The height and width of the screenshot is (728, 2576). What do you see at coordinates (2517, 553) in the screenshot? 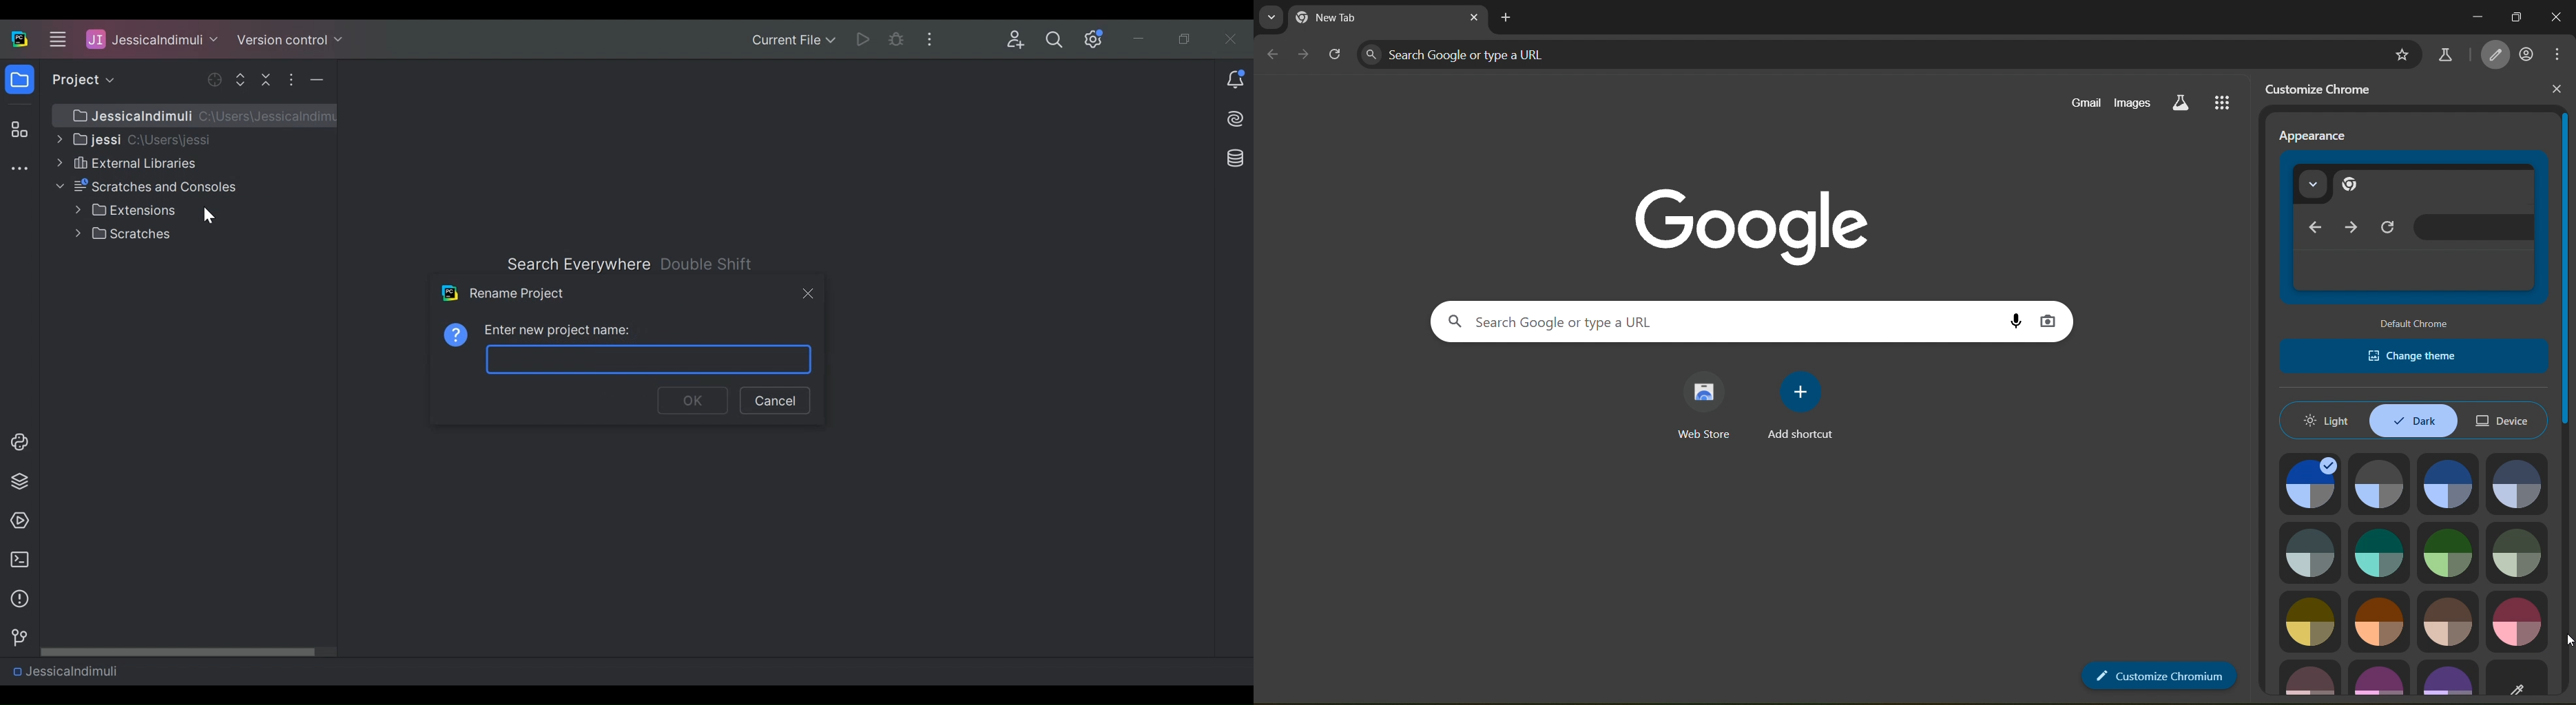
I see `image` at bounding box center [2517, 553].